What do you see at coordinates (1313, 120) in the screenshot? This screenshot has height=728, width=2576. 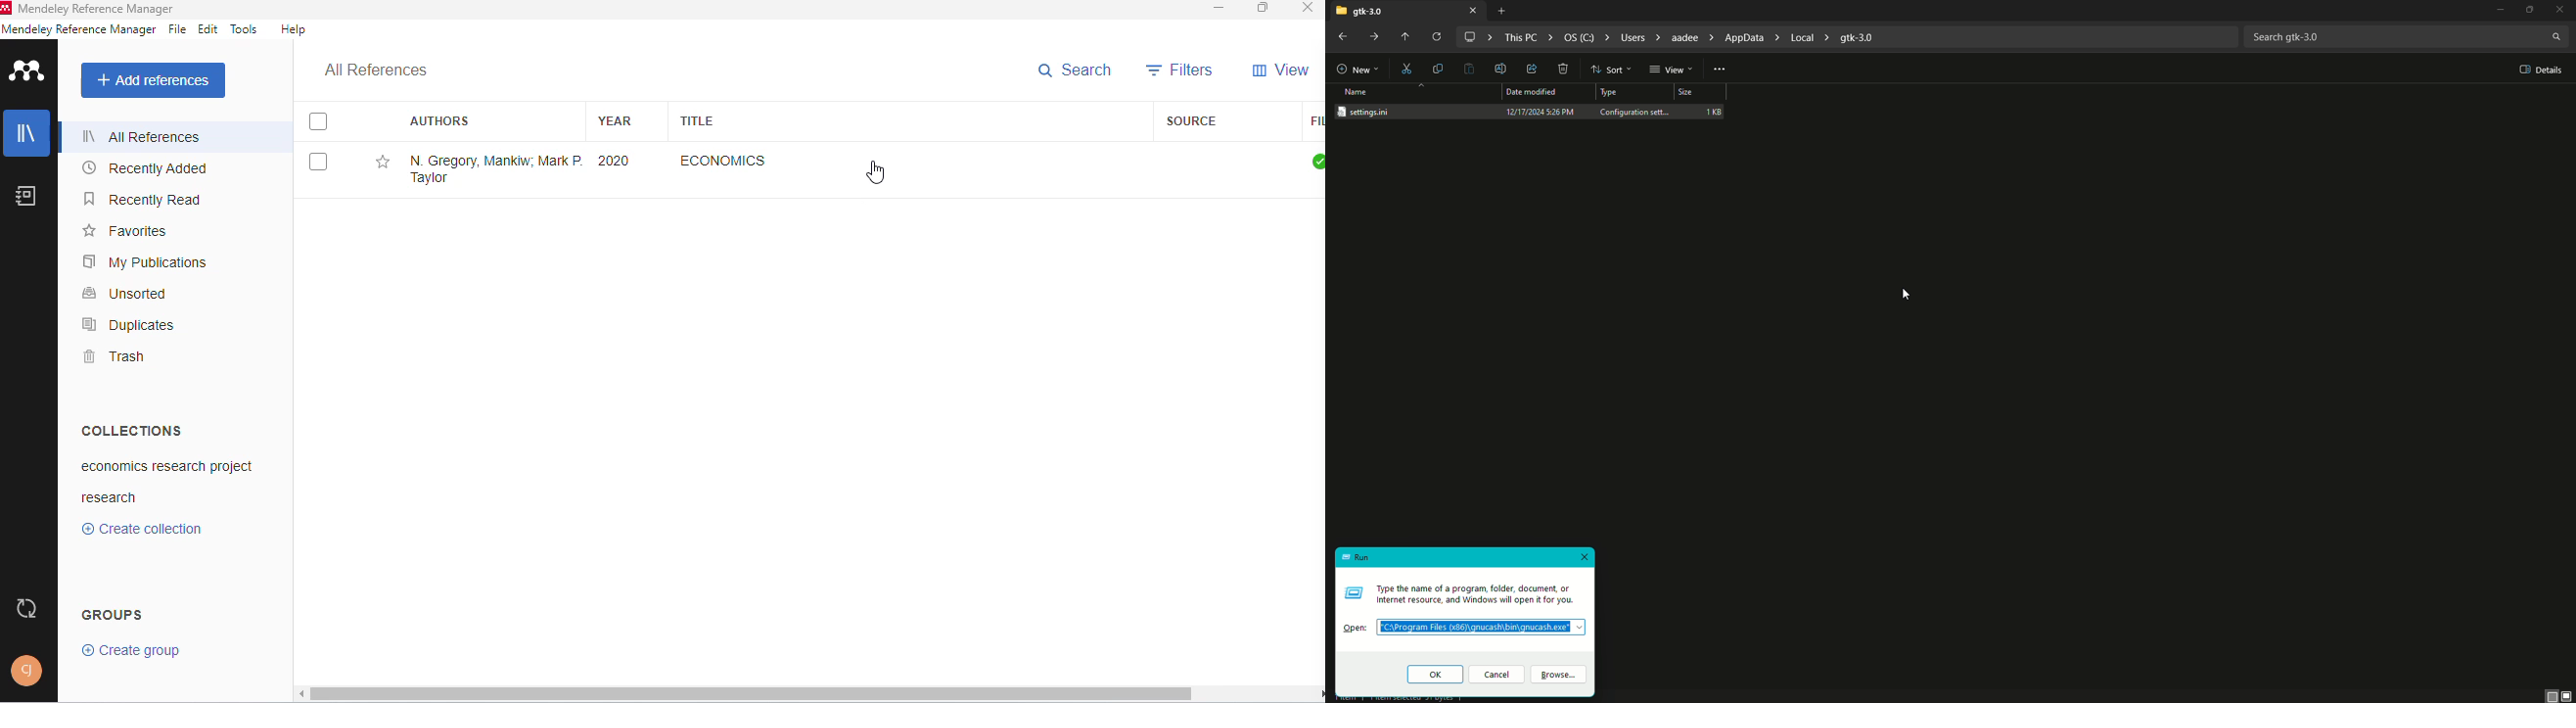 I see `files` at bounding box center [1313, 120].